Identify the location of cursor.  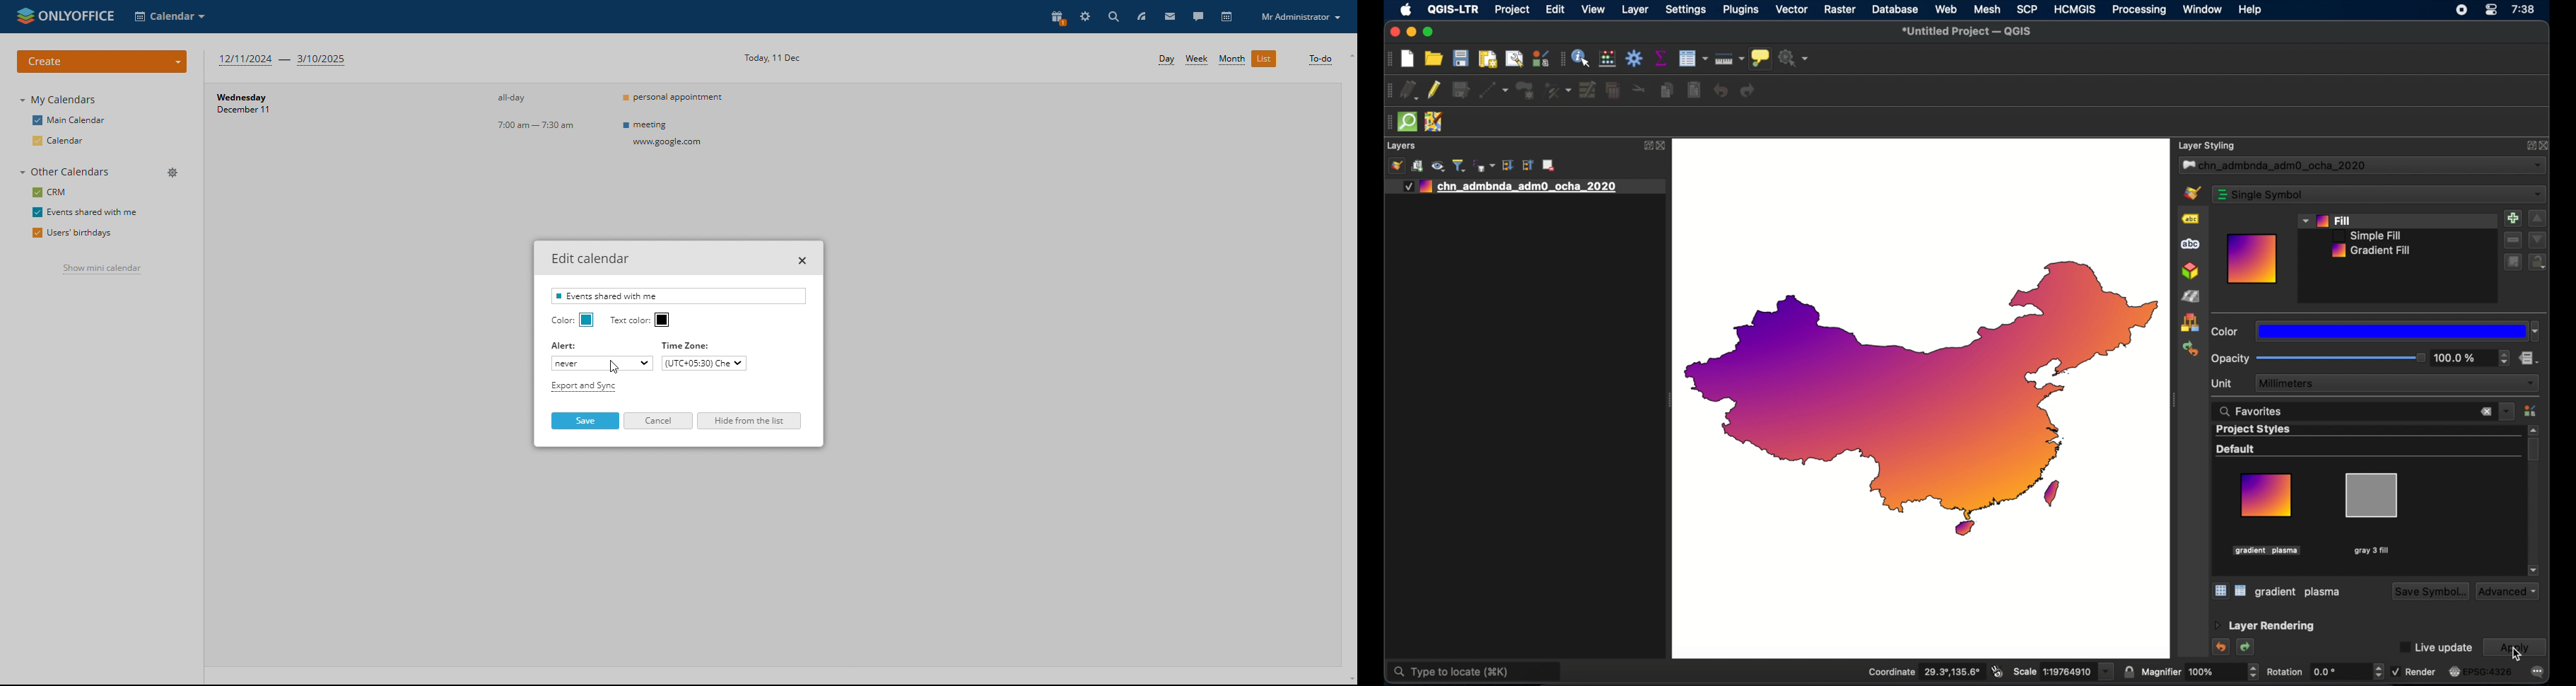
(2516, 654).